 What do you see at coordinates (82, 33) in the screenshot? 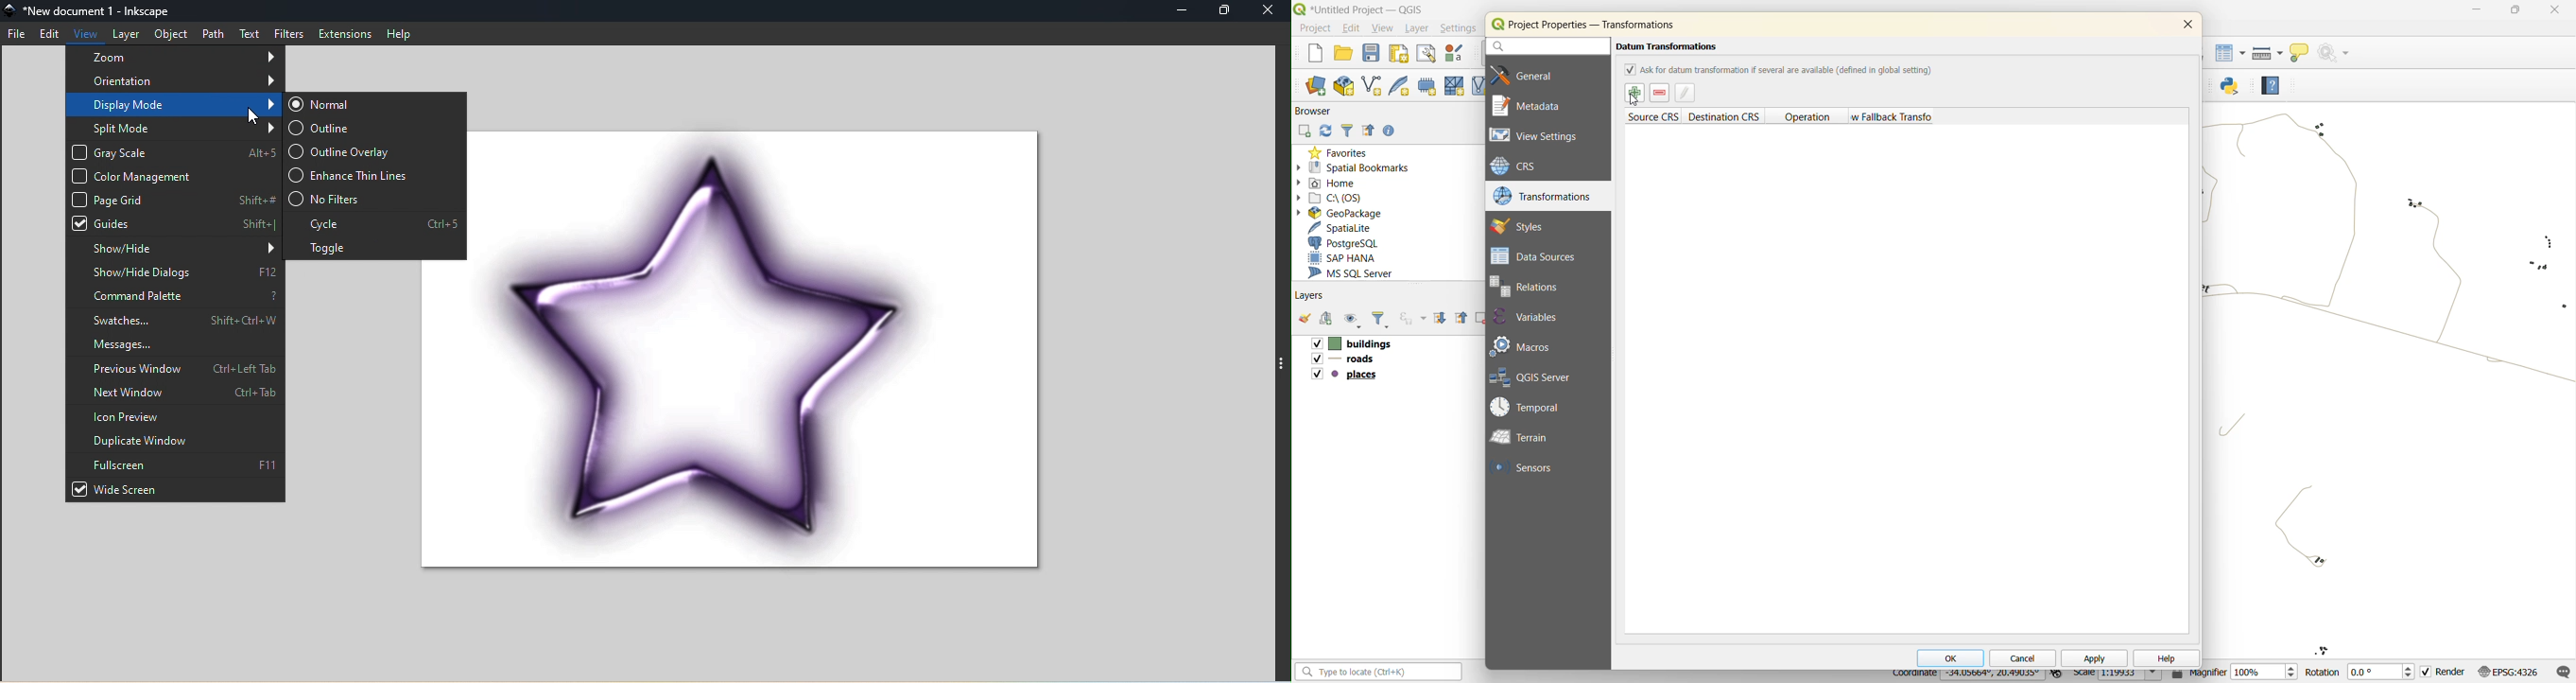
I see `View` at bounding box center [82, 33].